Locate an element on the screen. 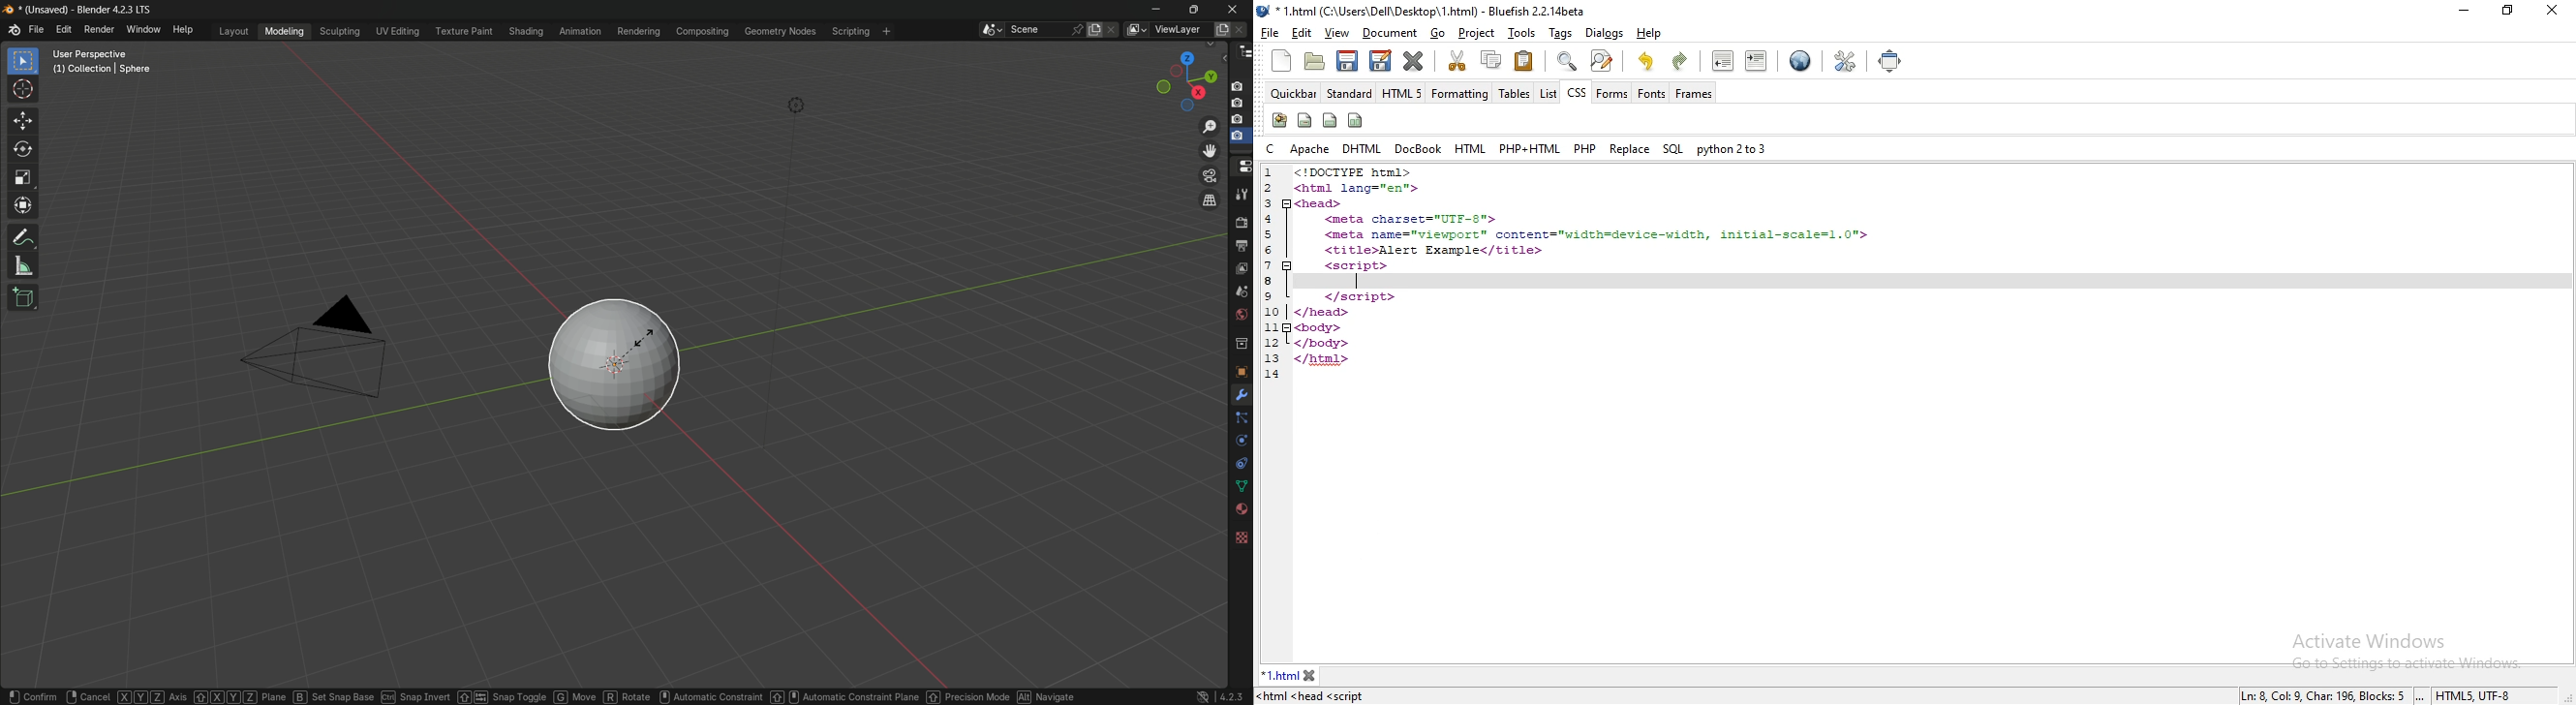 This screenshot has height=728, width=2576. <!DOCTYPE html> is located at coordinates (1353, 172).